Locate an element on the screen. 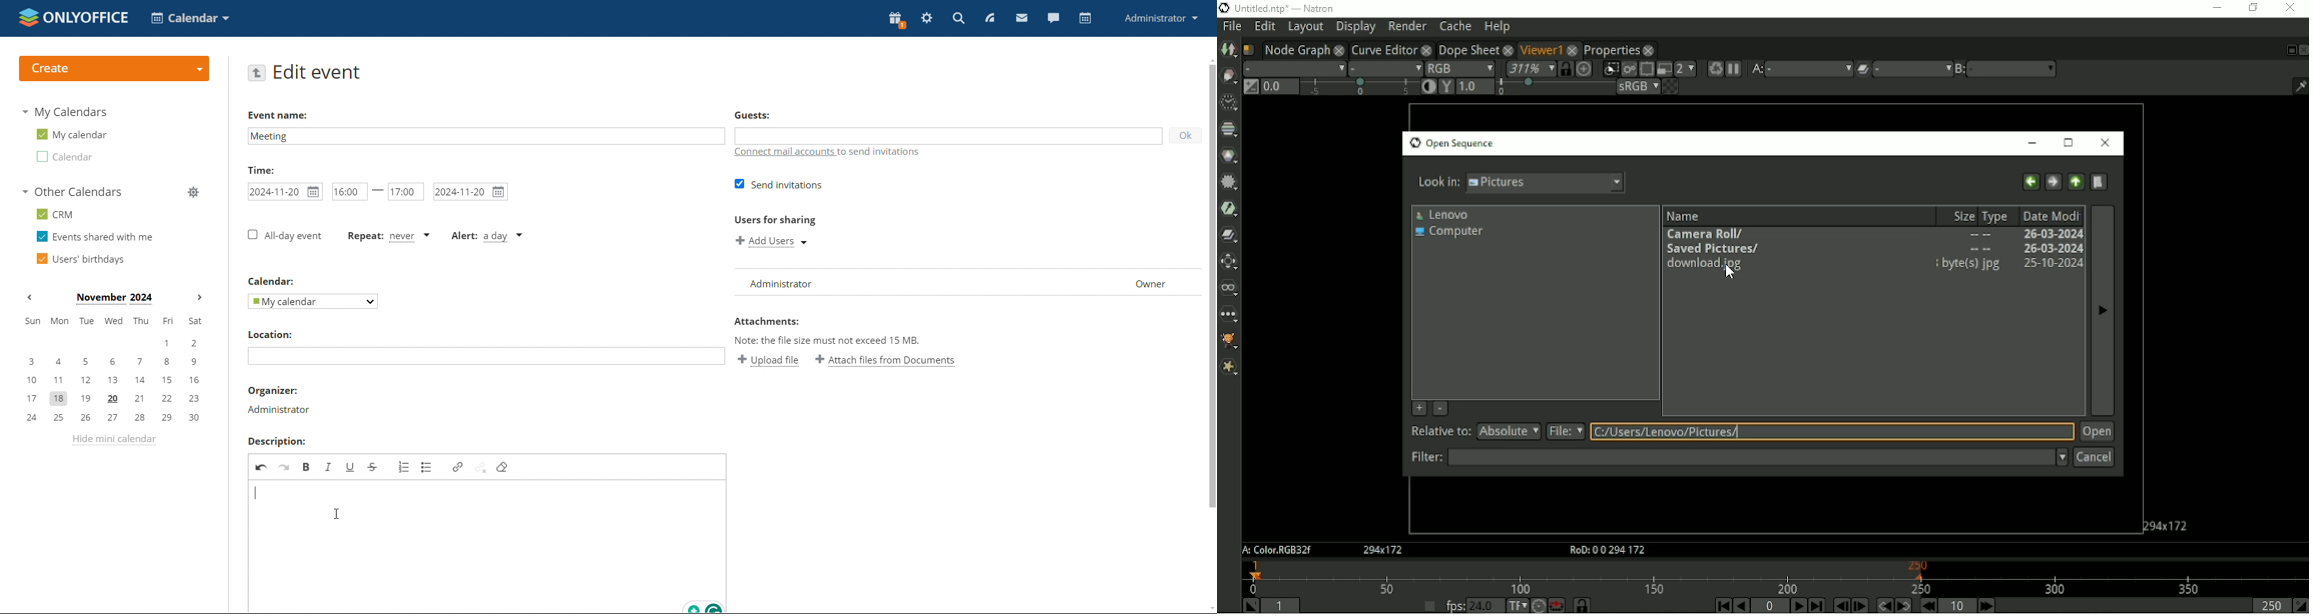 This screenshot has width=2324, height=616. mail is located at coordinates (1022, 18).